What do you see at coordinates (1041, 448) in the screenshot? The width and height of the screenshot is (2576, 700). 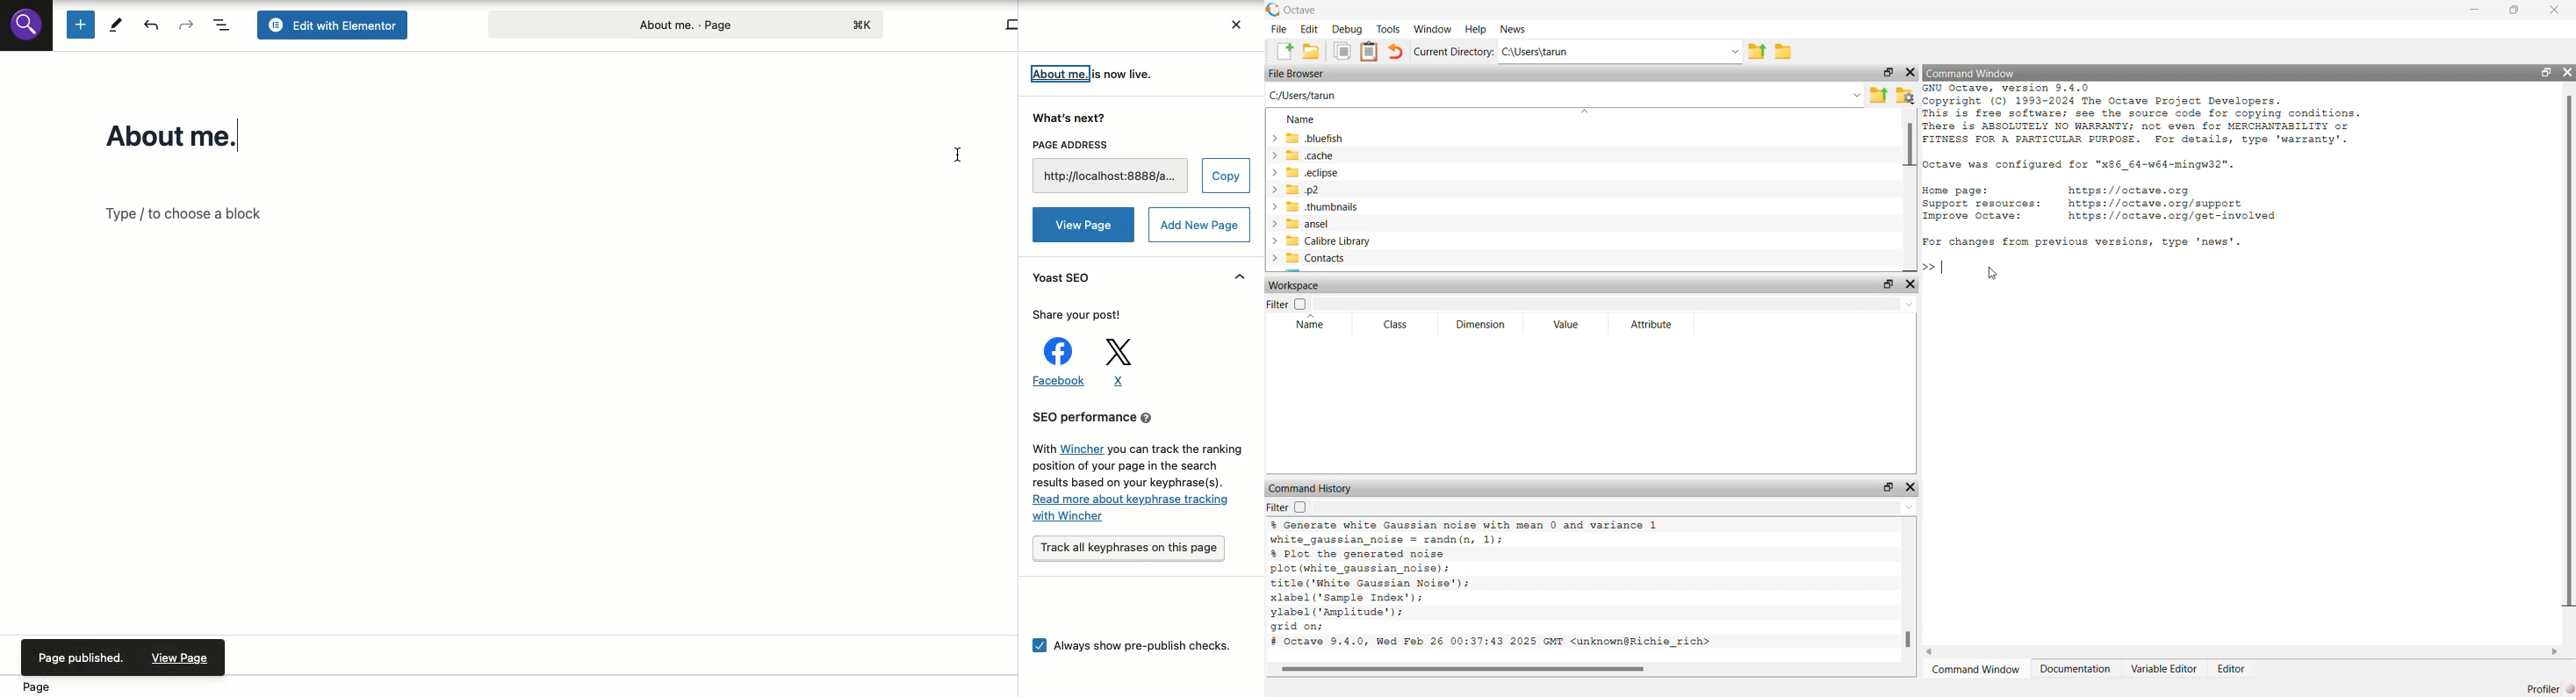 I see `With` at bounding box center [1041, 448].